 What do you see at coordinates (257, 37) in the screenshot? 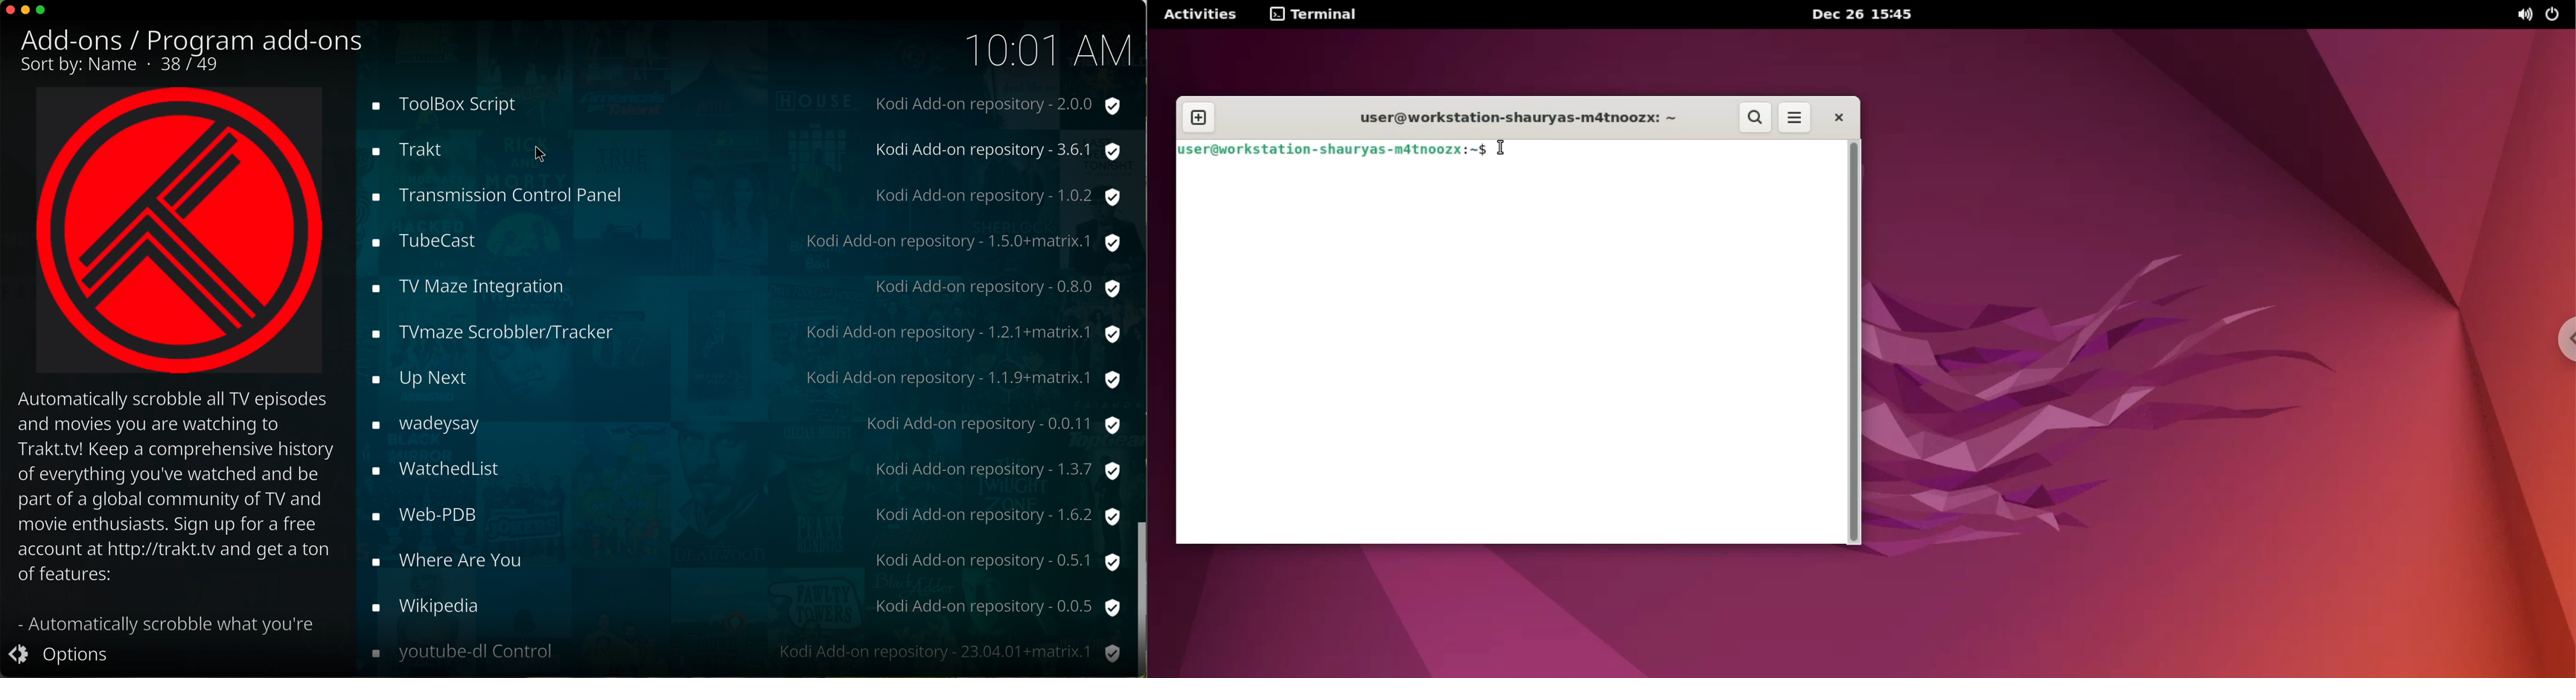
I see `program add-ons` at bounding box center [257, 37].